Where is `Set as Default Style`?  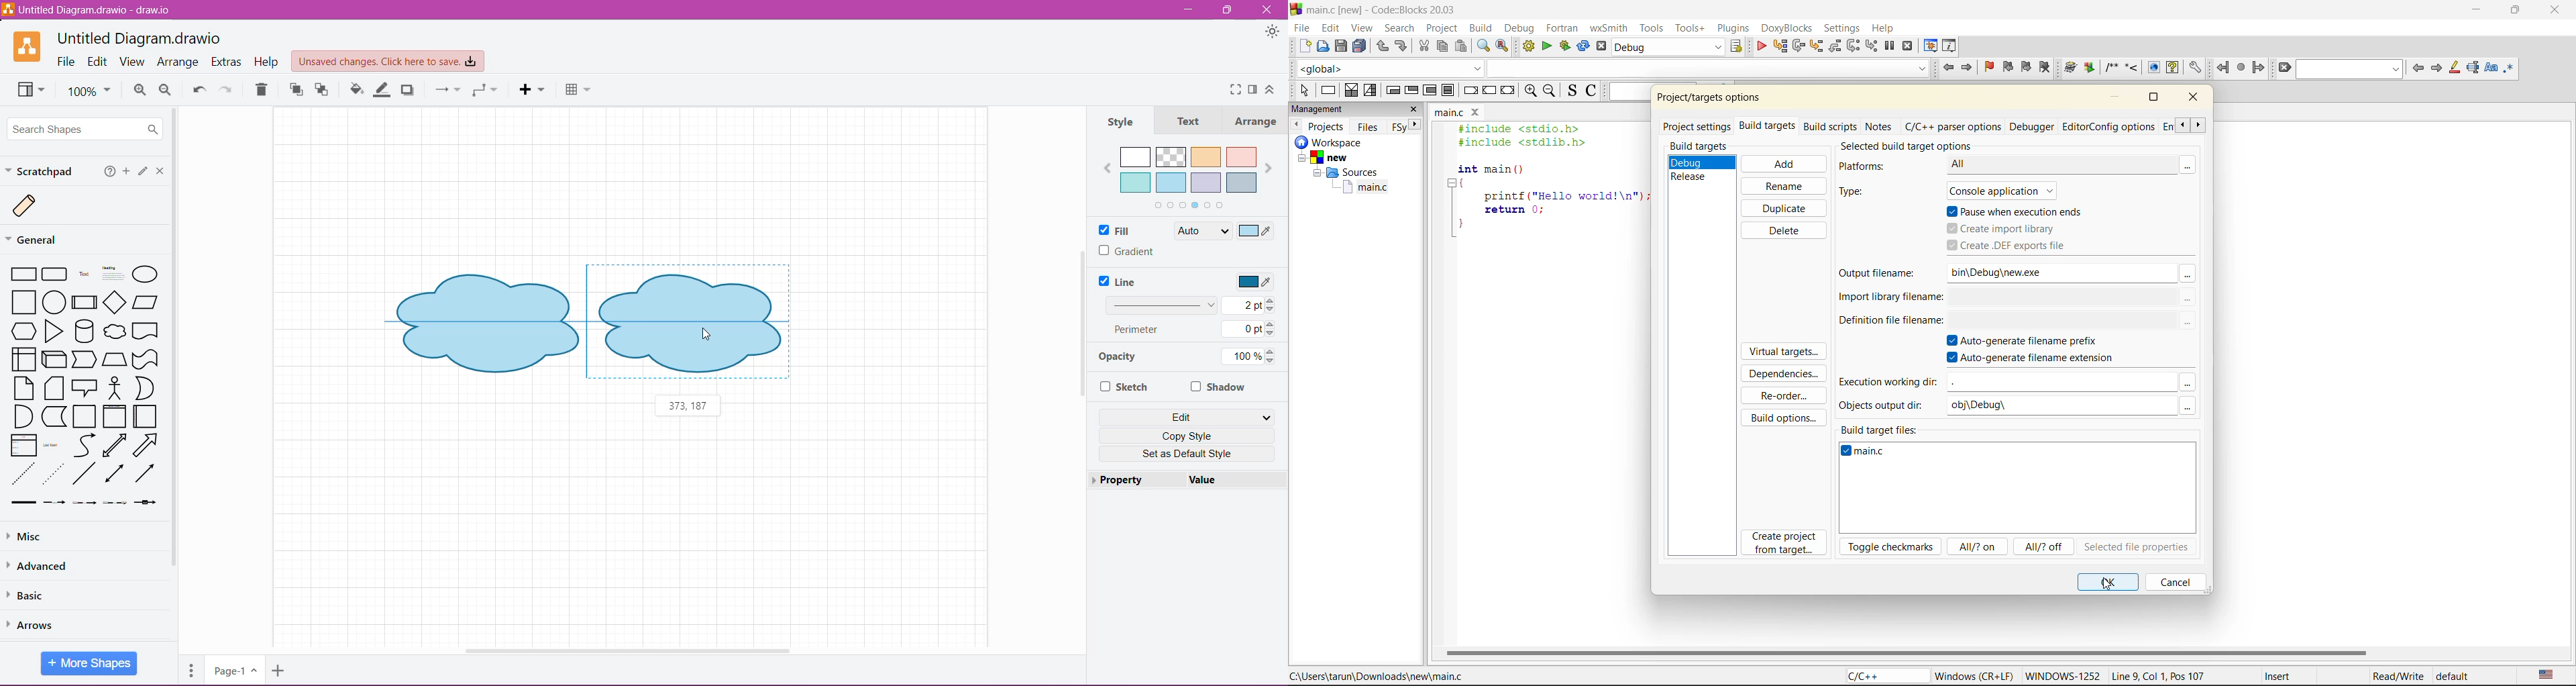
Set as Default Style is located at coordinates (1188, 454).